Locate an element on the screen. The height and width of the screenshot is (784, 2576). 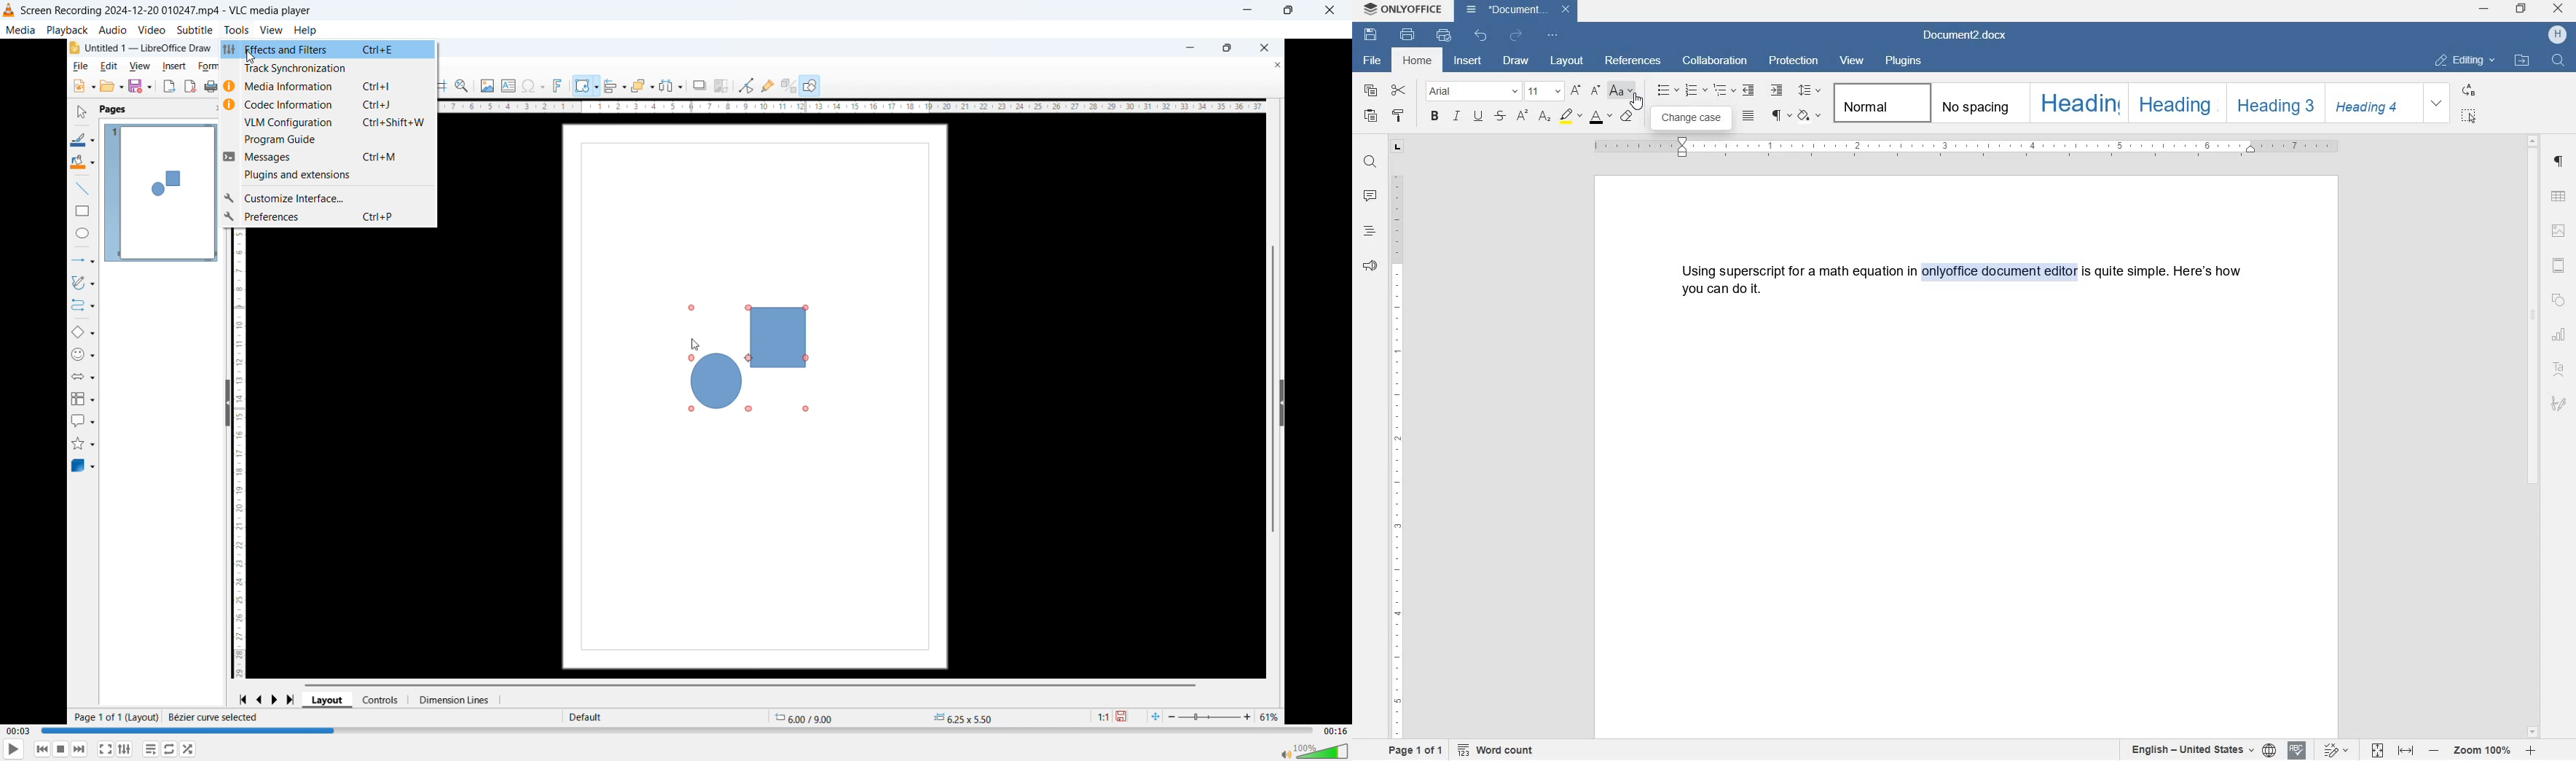
decrement font size is located at coordinates (1595, 90).